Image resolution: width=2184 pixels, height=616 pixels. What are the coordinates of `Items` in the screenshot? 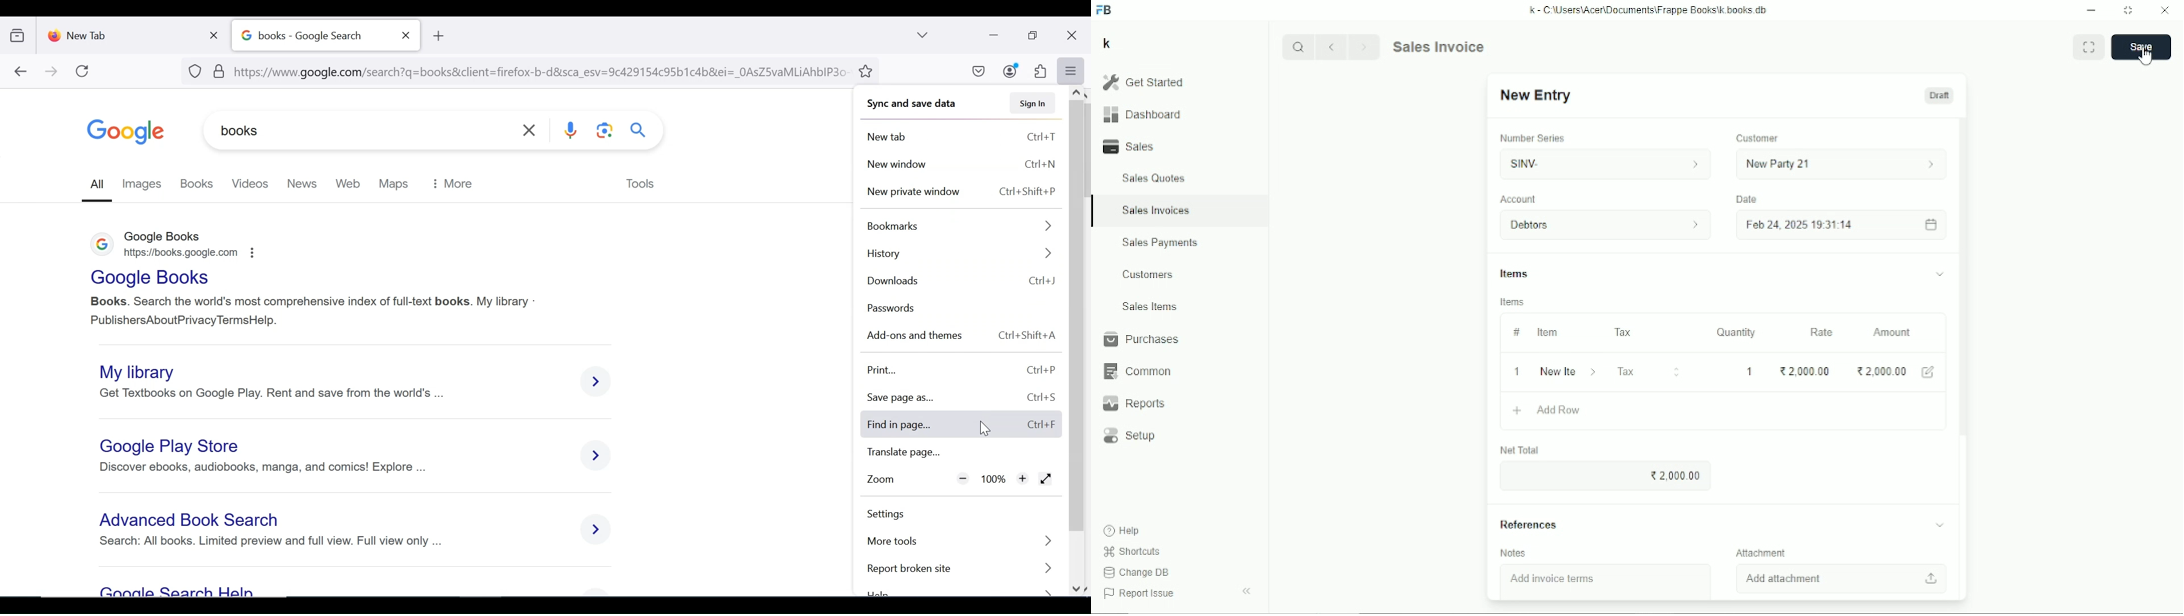 It's located at (1513, 302).